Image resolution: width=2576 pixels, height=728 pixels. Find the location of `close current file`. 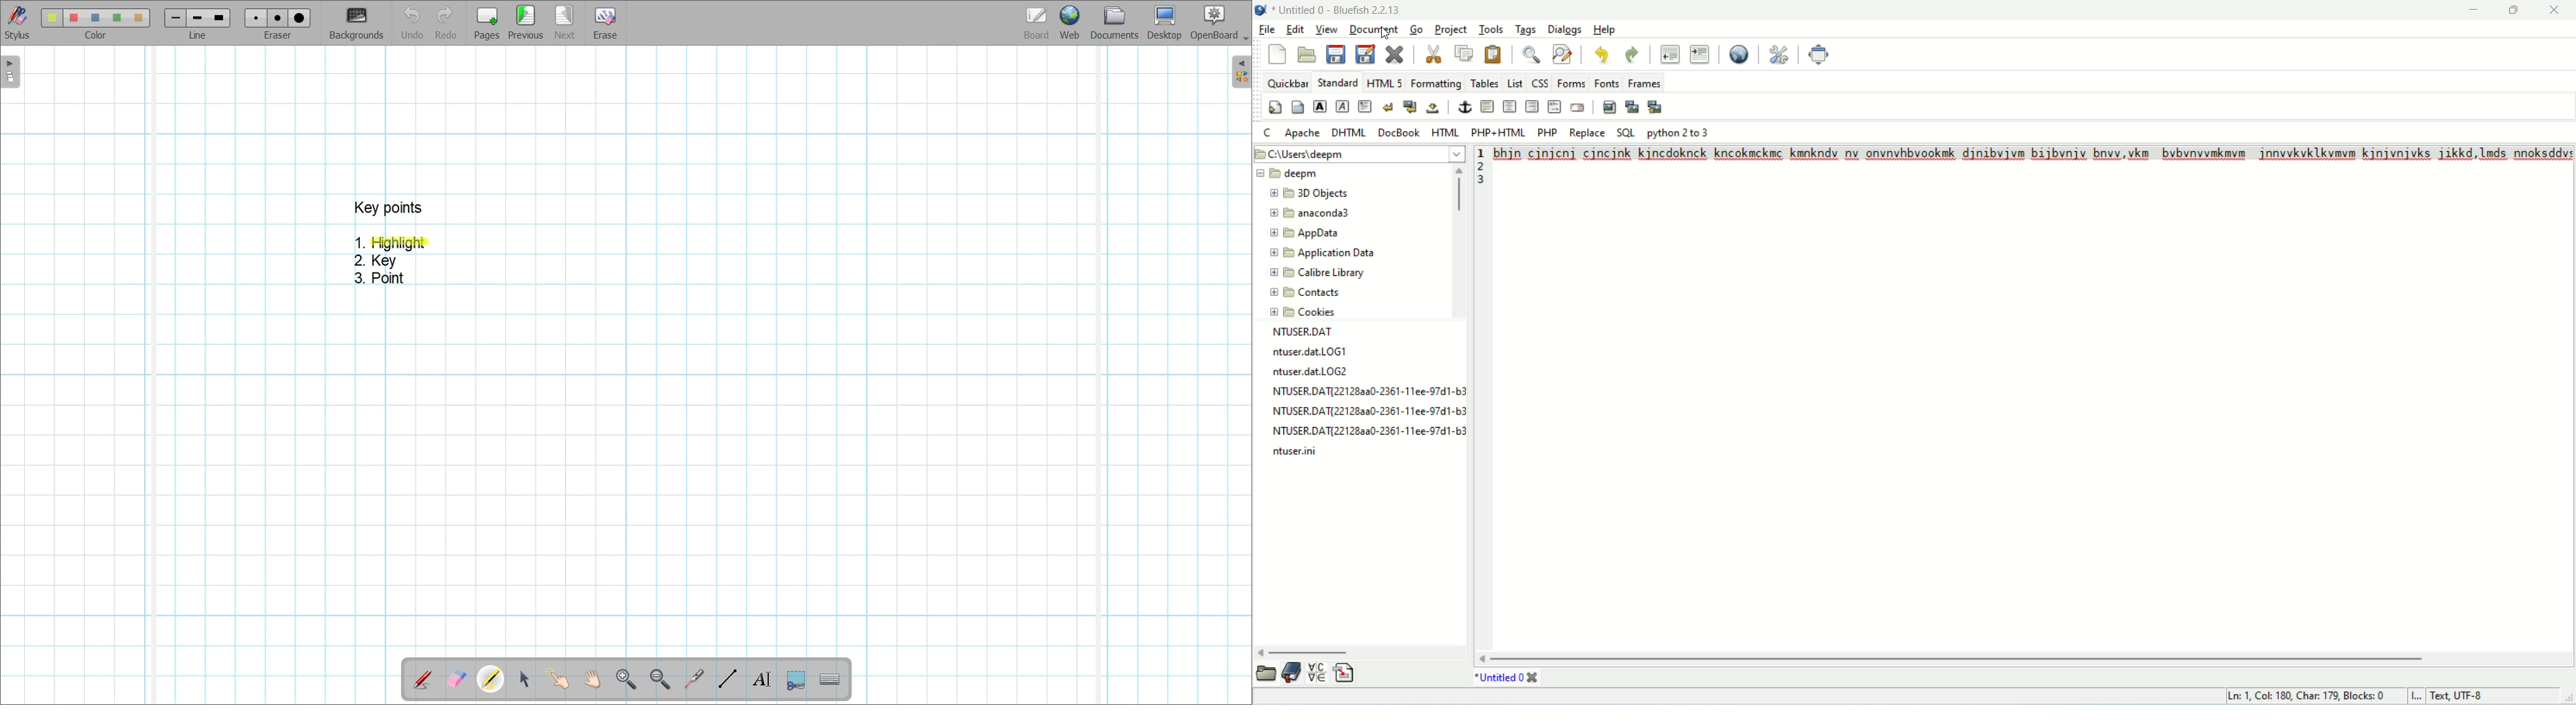

close current file is located at coordinates (1398, 54).